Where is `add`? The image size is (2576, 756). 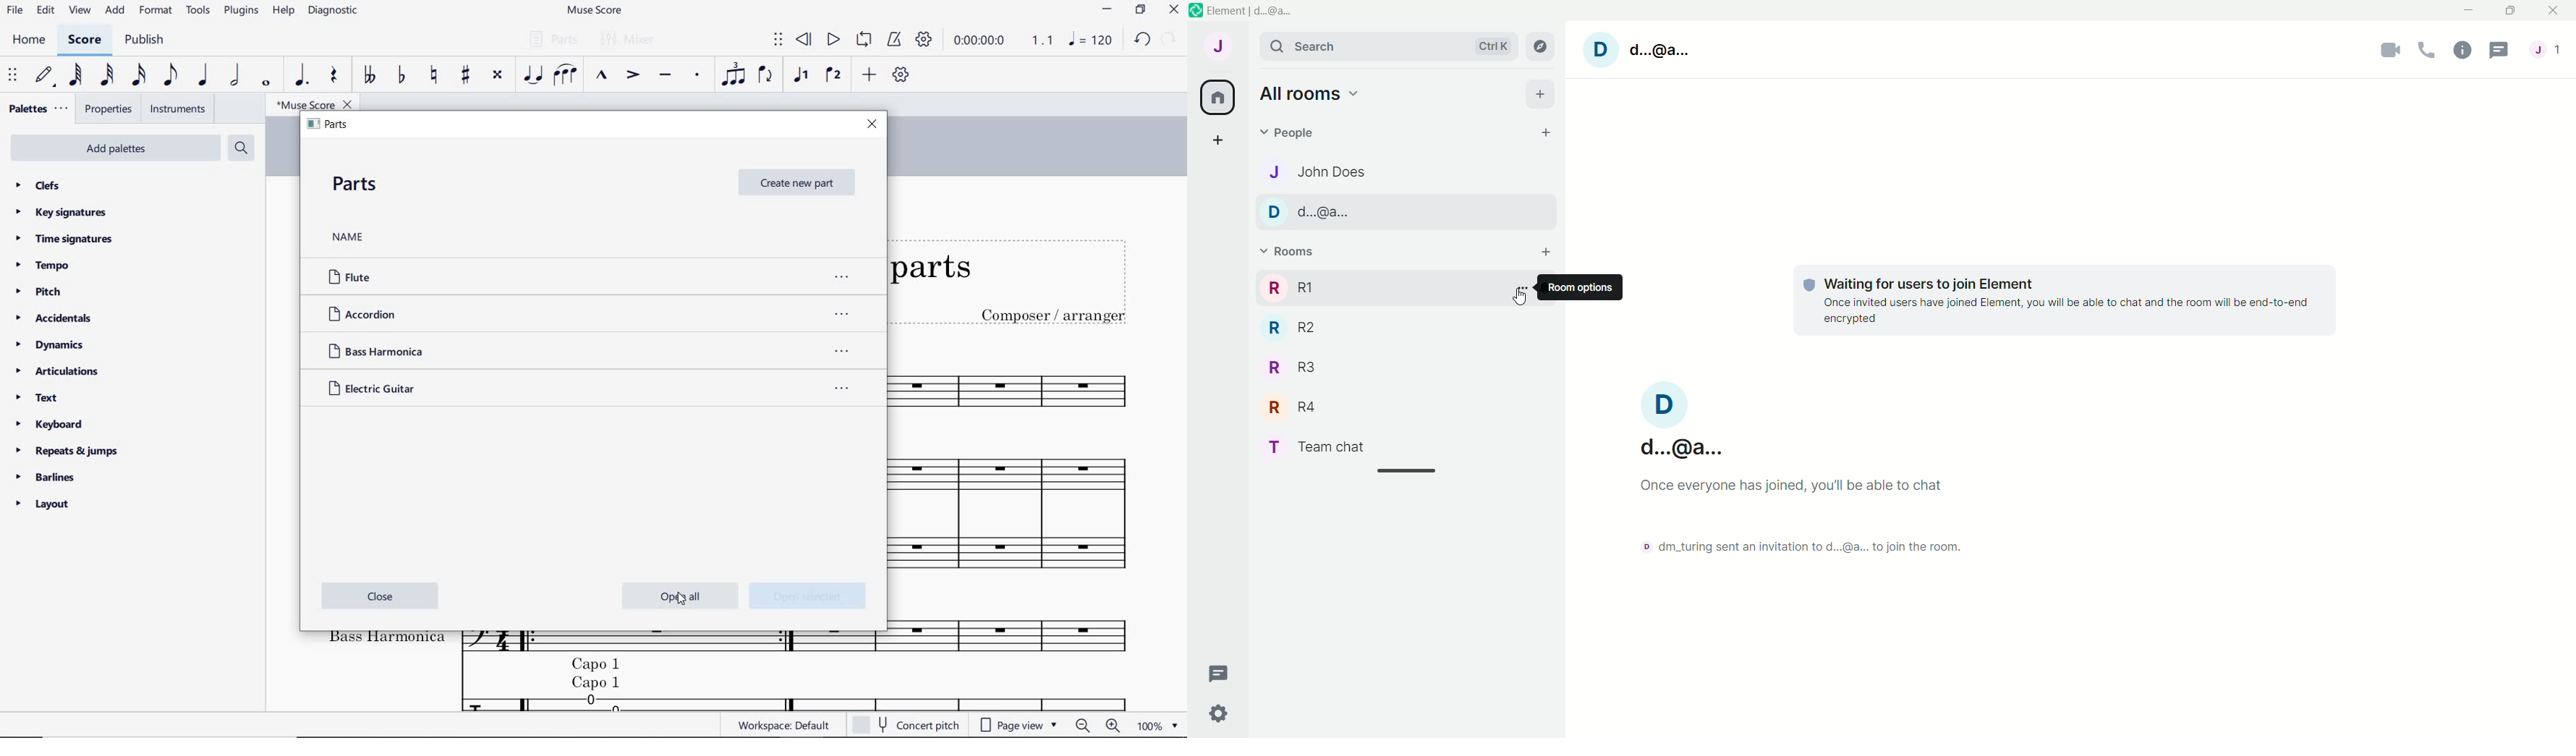
add is located at coordinates (869, 76).